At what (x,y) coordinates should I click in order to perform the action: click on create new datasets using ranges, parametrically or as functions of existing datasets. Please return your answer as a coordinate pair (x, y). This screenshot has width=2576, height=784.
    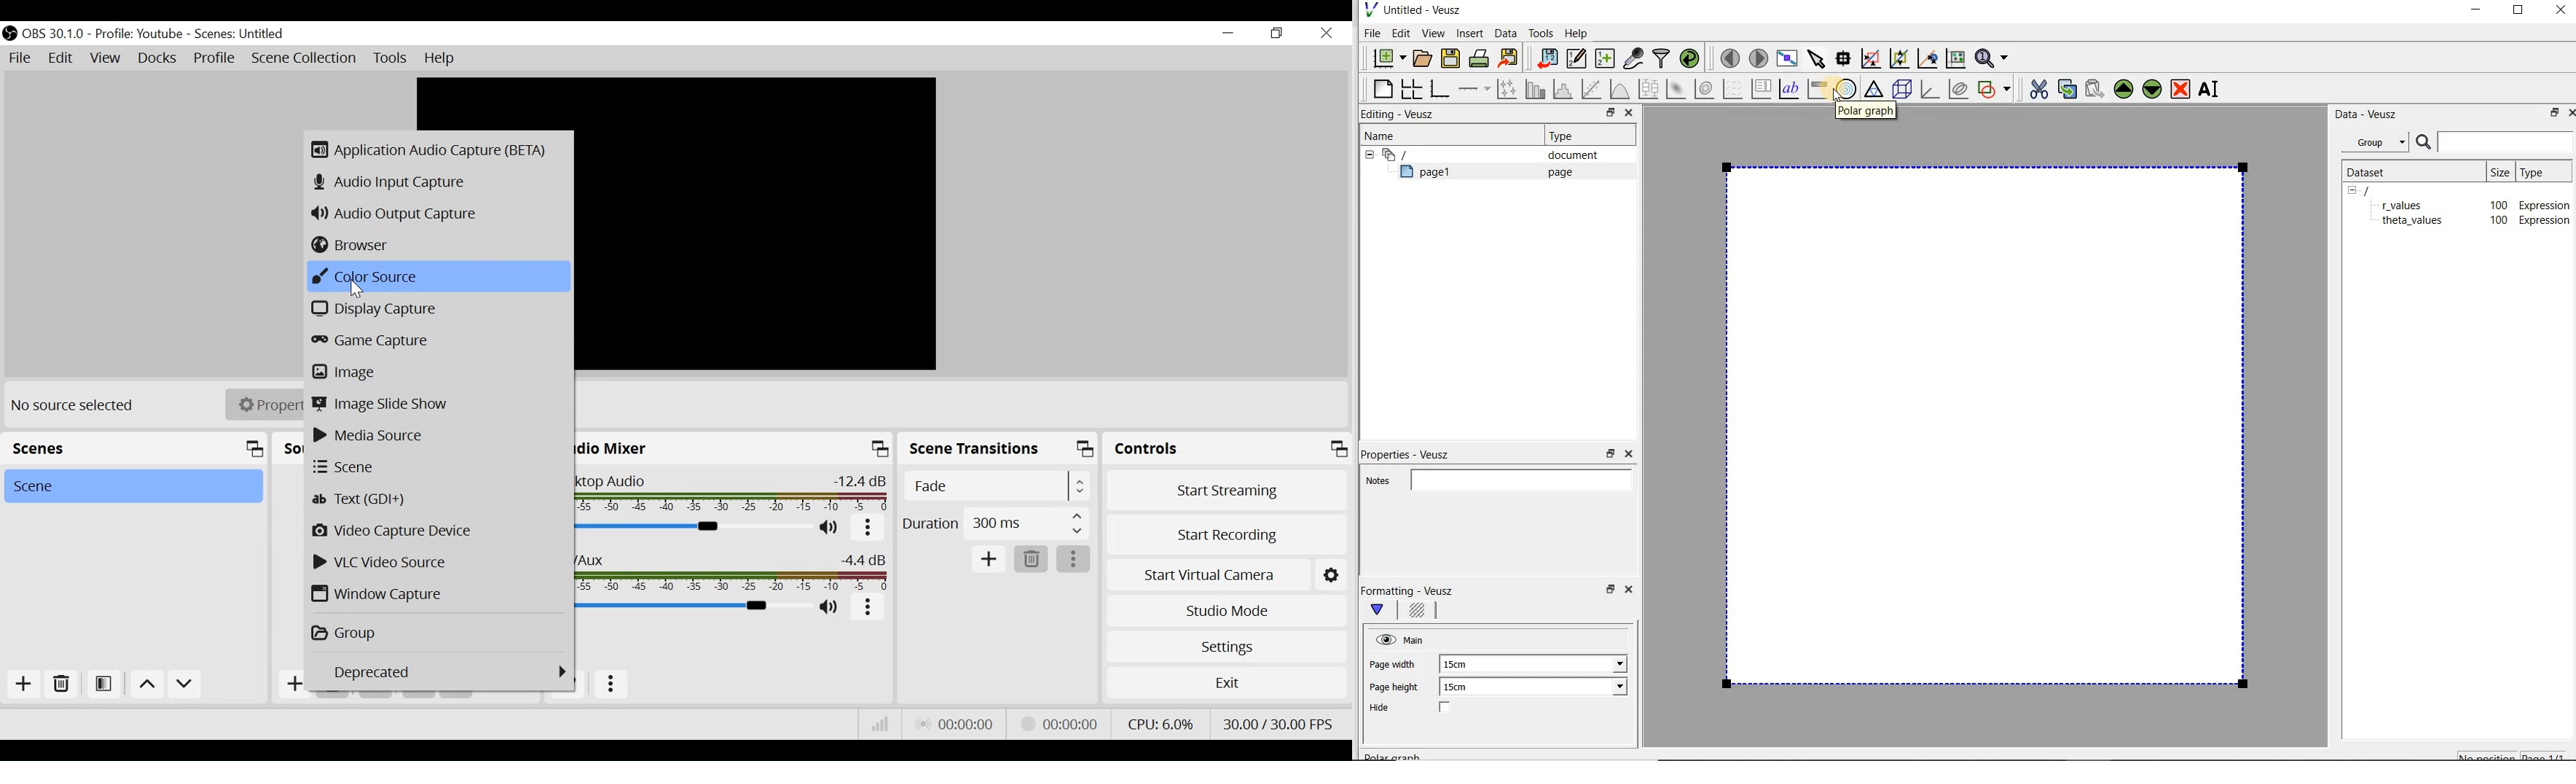
    Looking at the image, I should click on (1606, 59).